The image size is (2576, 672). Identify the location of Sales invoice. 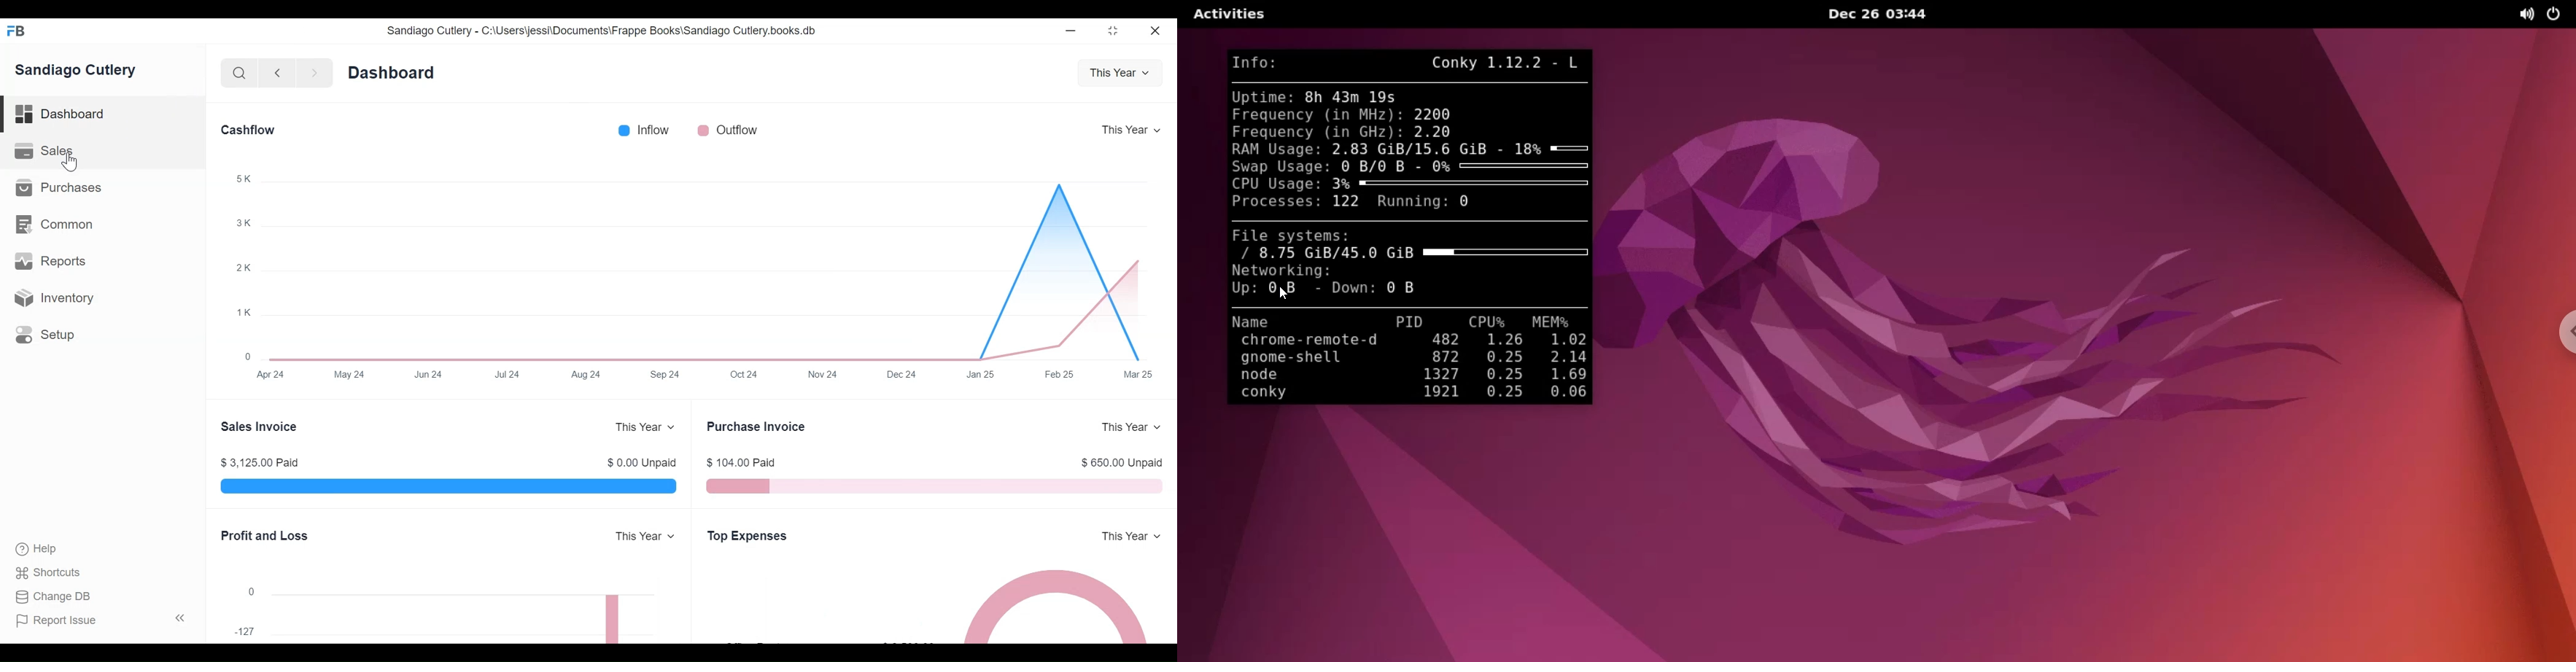
(260, 427).